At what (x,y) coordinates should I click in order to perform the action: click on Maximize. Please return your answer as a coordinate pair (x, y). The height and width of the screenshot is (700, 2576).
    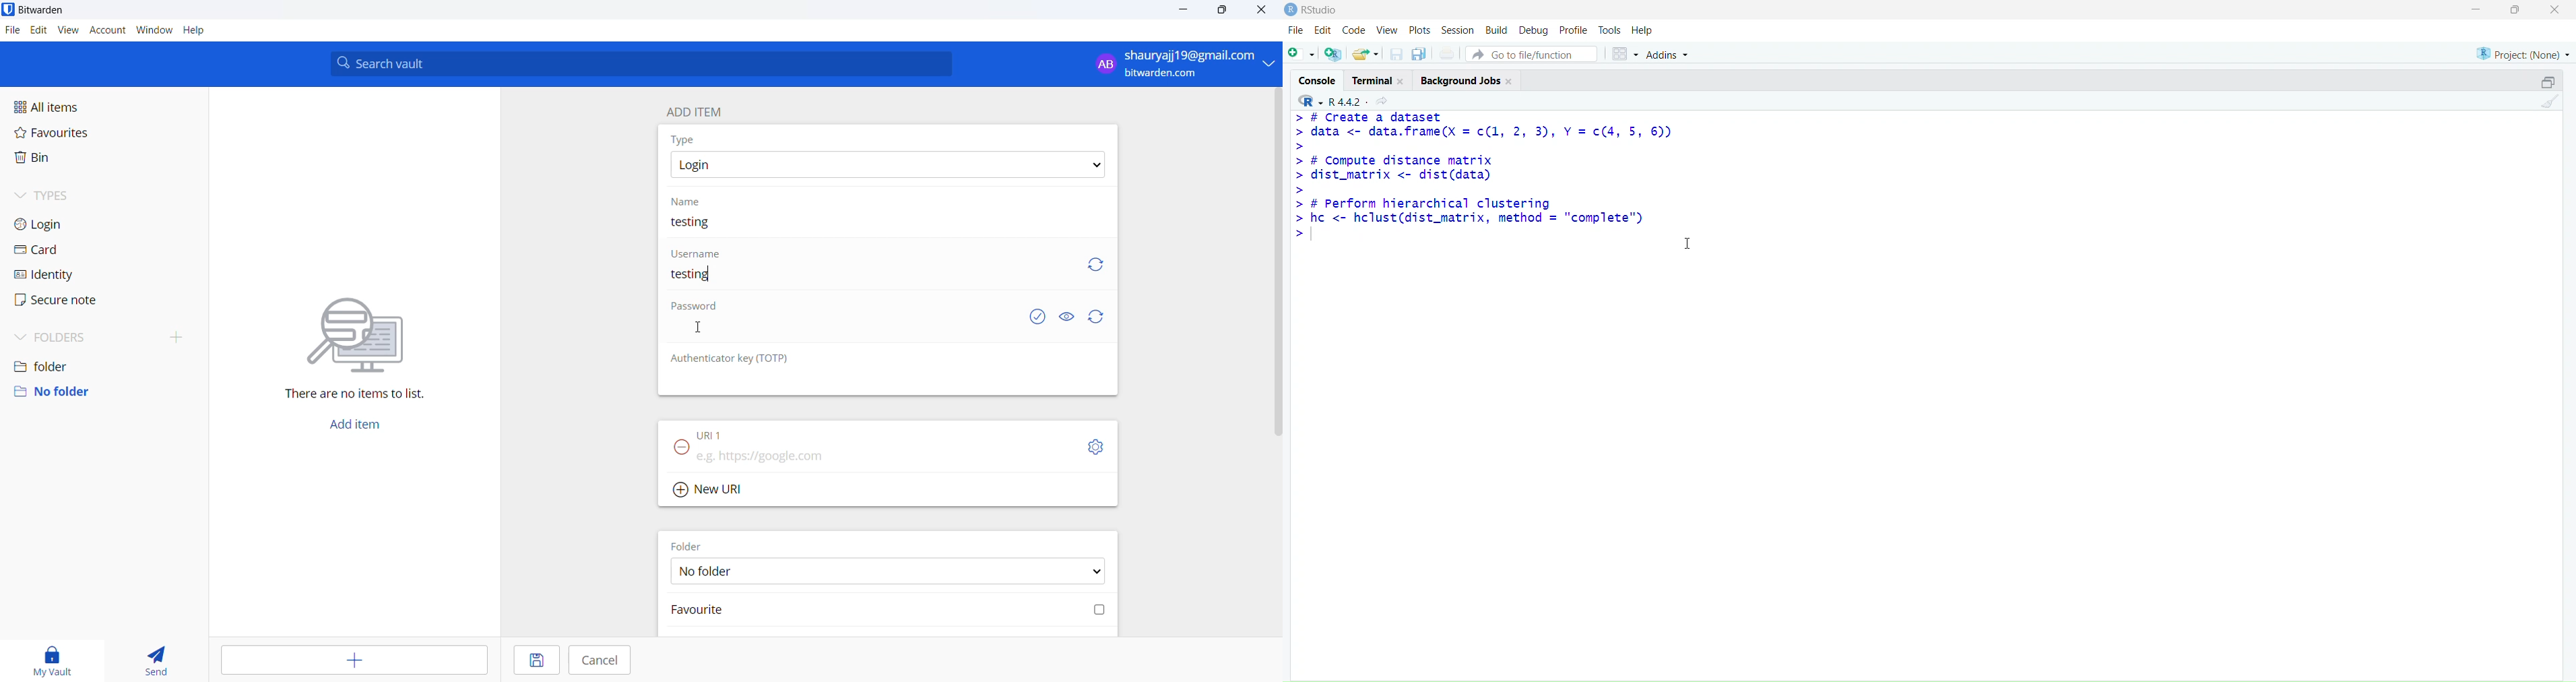
    Looking at the image, I should click on (2544, 82).